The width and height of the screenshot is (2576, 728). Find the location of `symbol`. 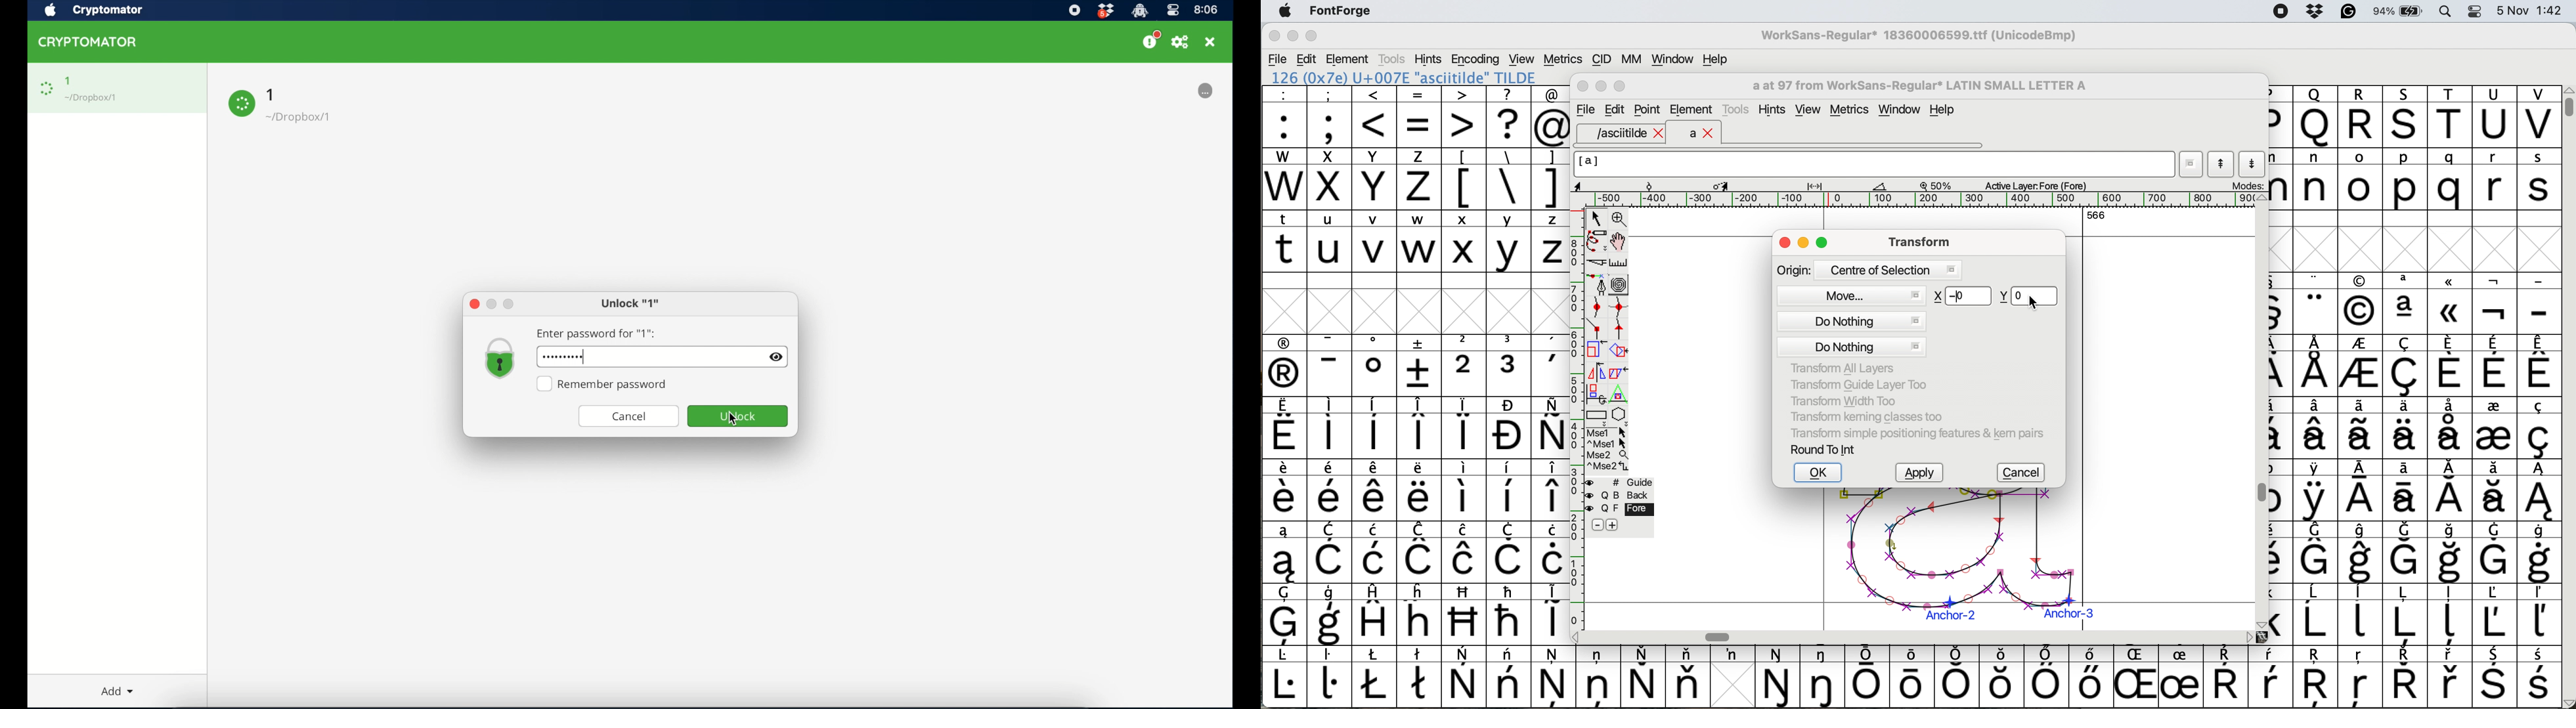

symbol is located at coordinates (2453, 616).